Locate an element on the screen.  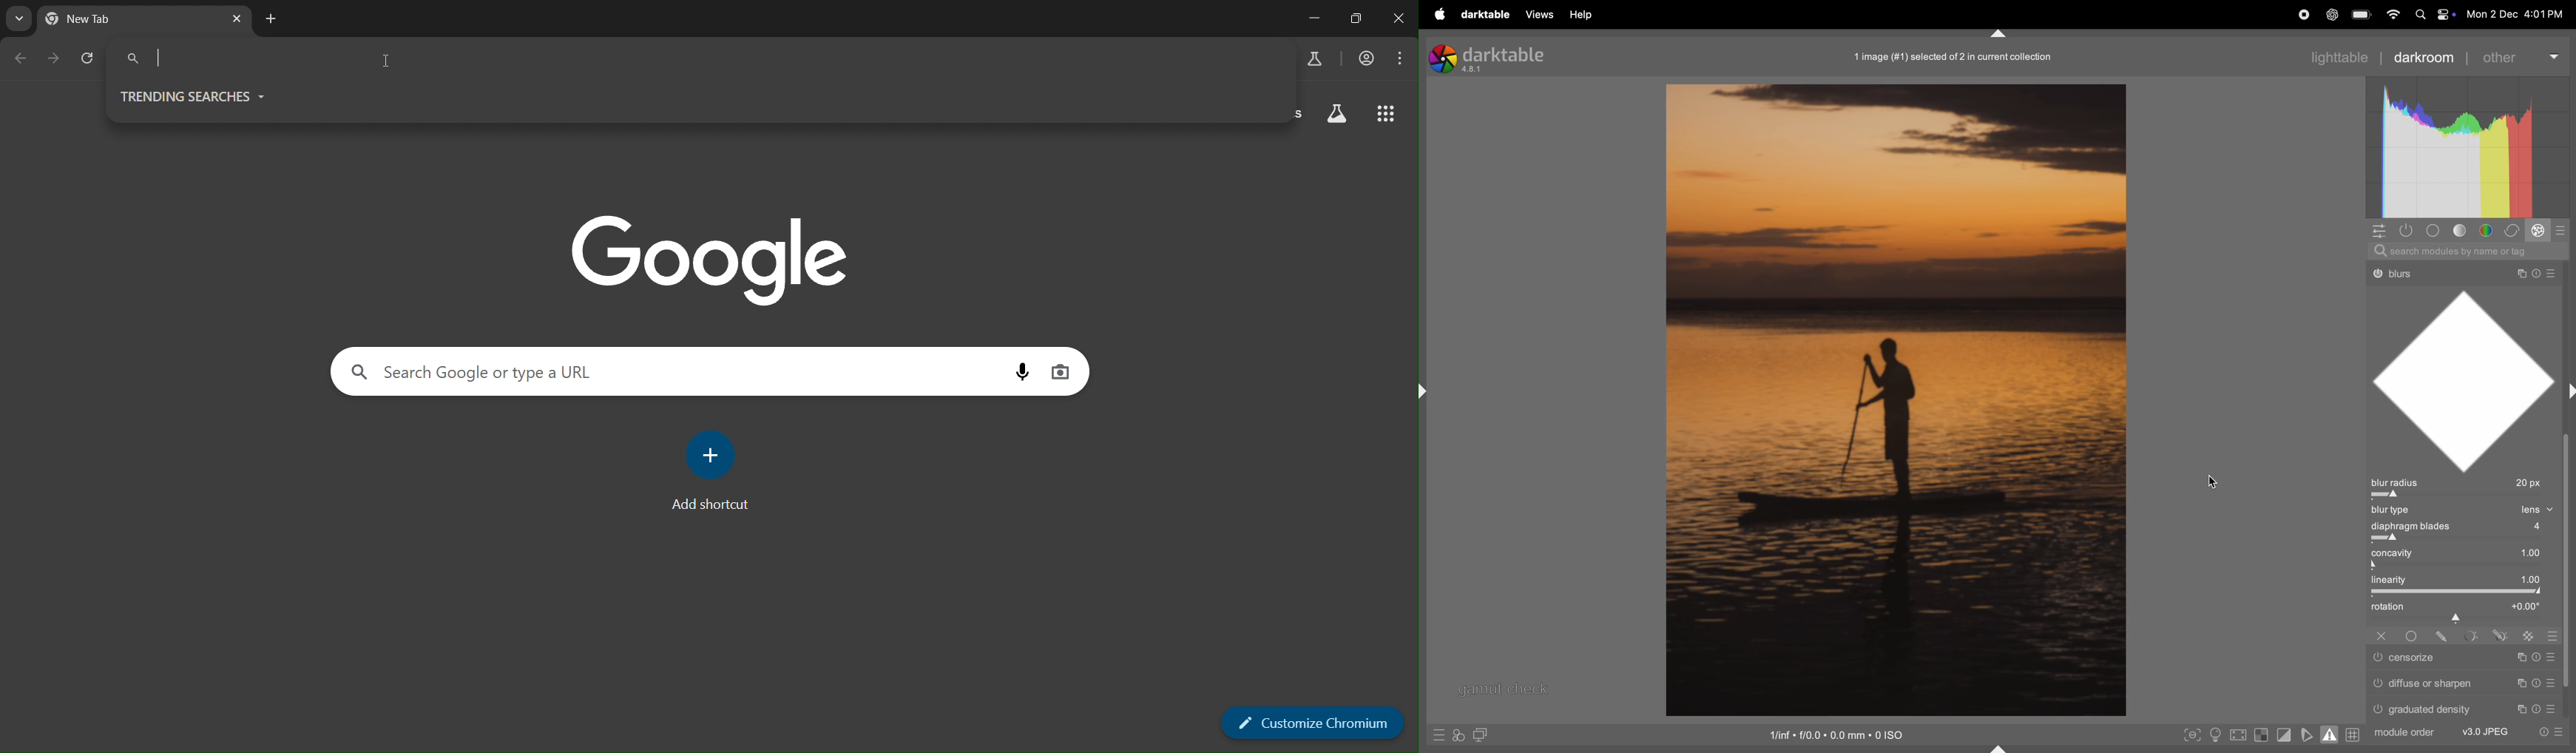
toggle clipping indication is located at coordinates (2283, 736).